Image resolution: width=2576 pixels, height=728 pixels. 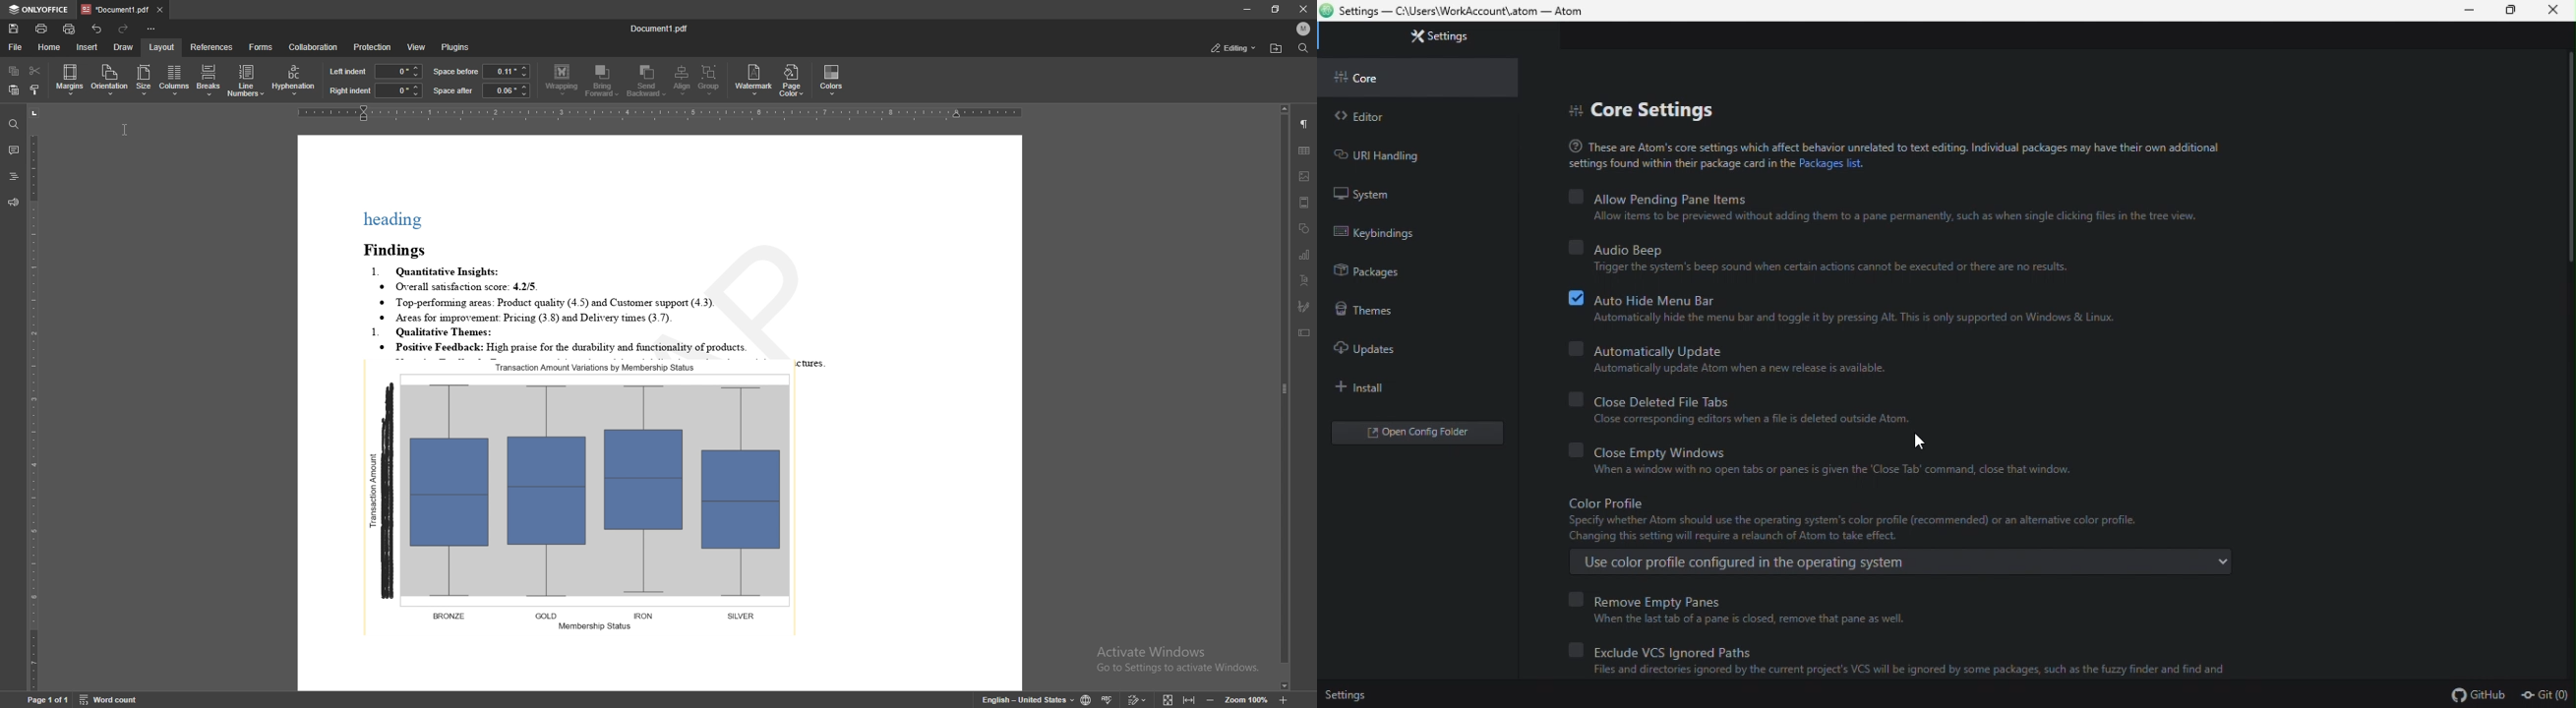 I want to click on cut, so click(x=36, y=70).